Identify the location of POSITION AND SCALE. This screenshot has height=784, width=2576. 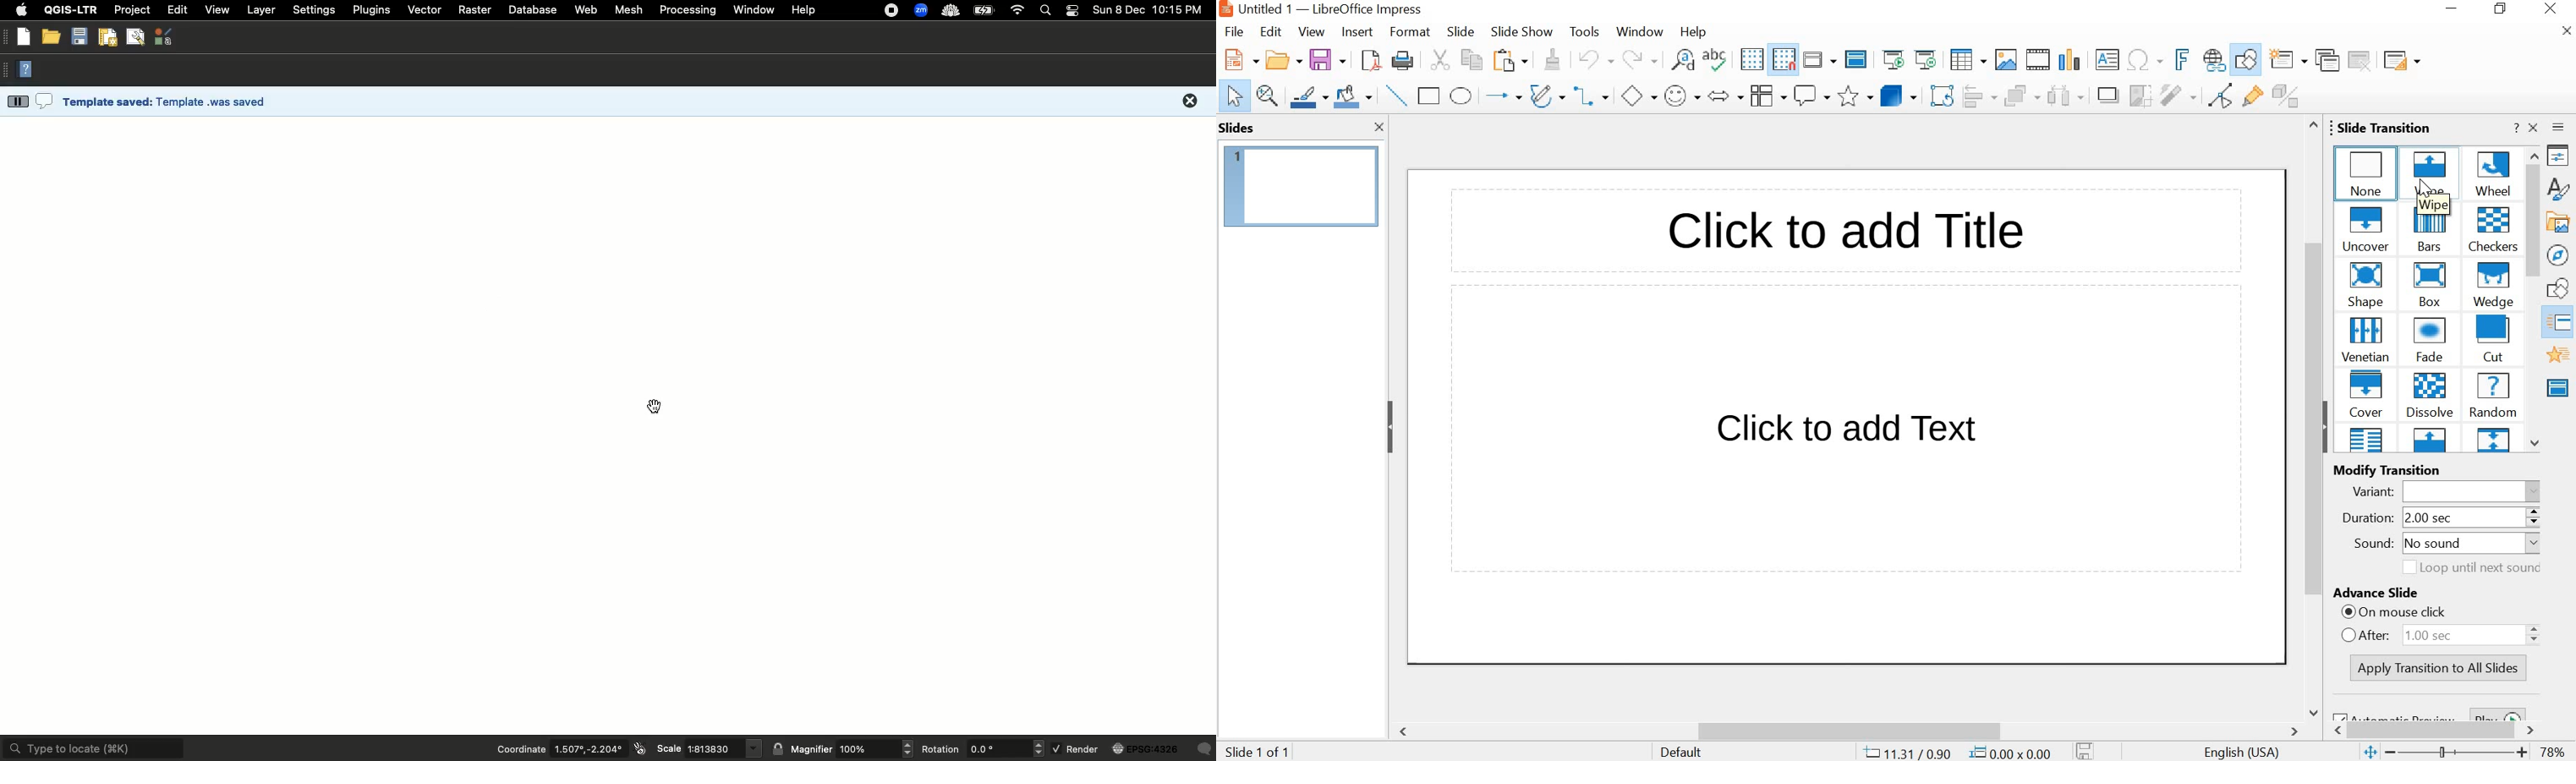
(1957, 753).